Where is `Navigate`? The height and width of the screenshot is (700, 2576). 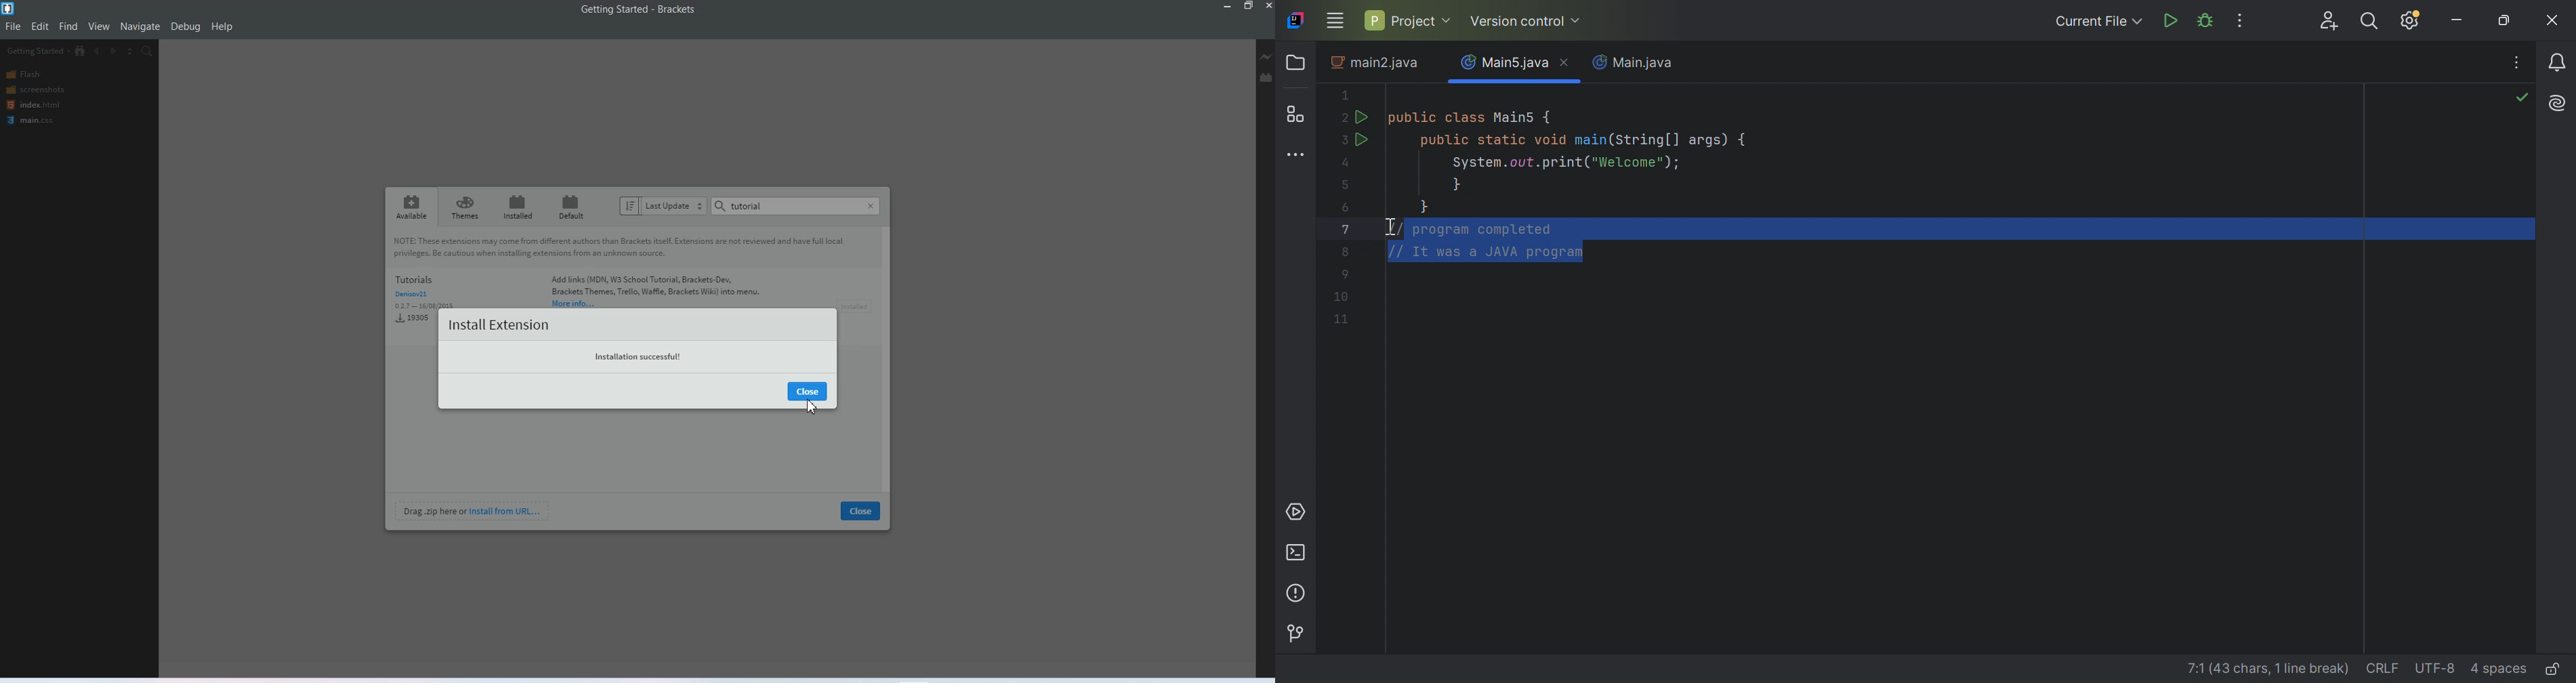
Navigate is located at coordinates (141, 27).